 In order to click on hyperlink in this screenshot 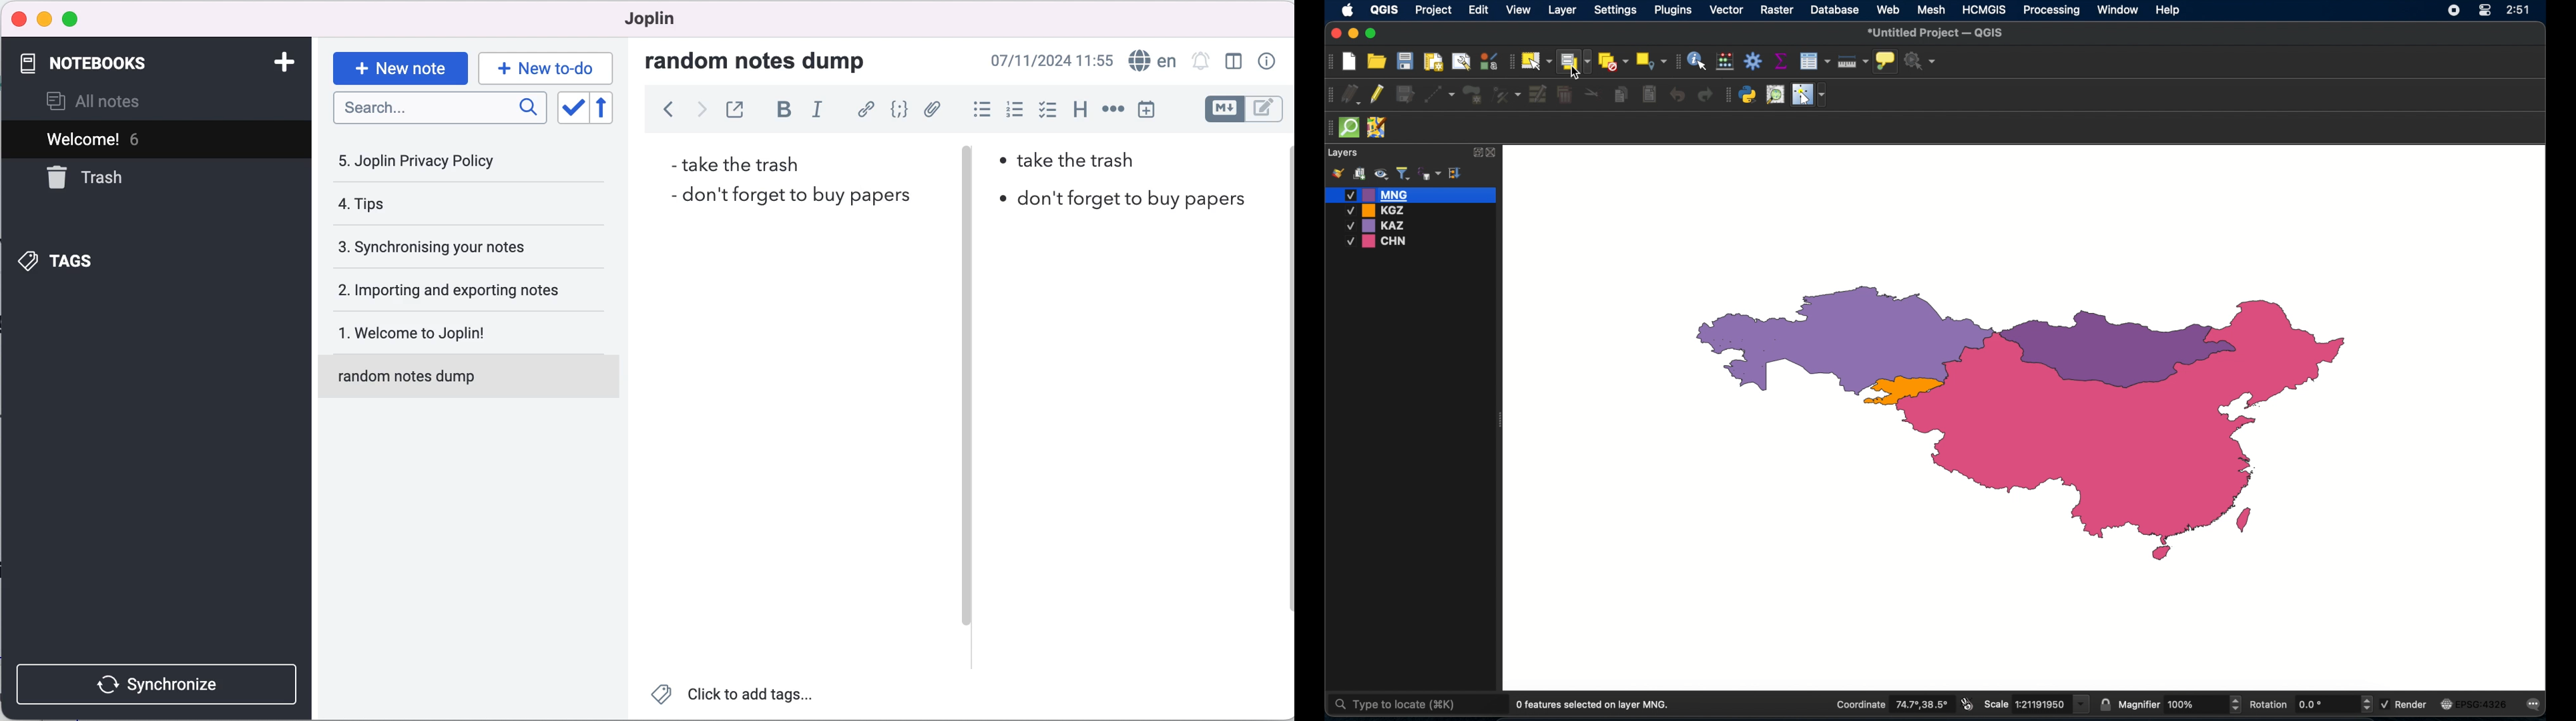, I will do `click(863, 110)`.